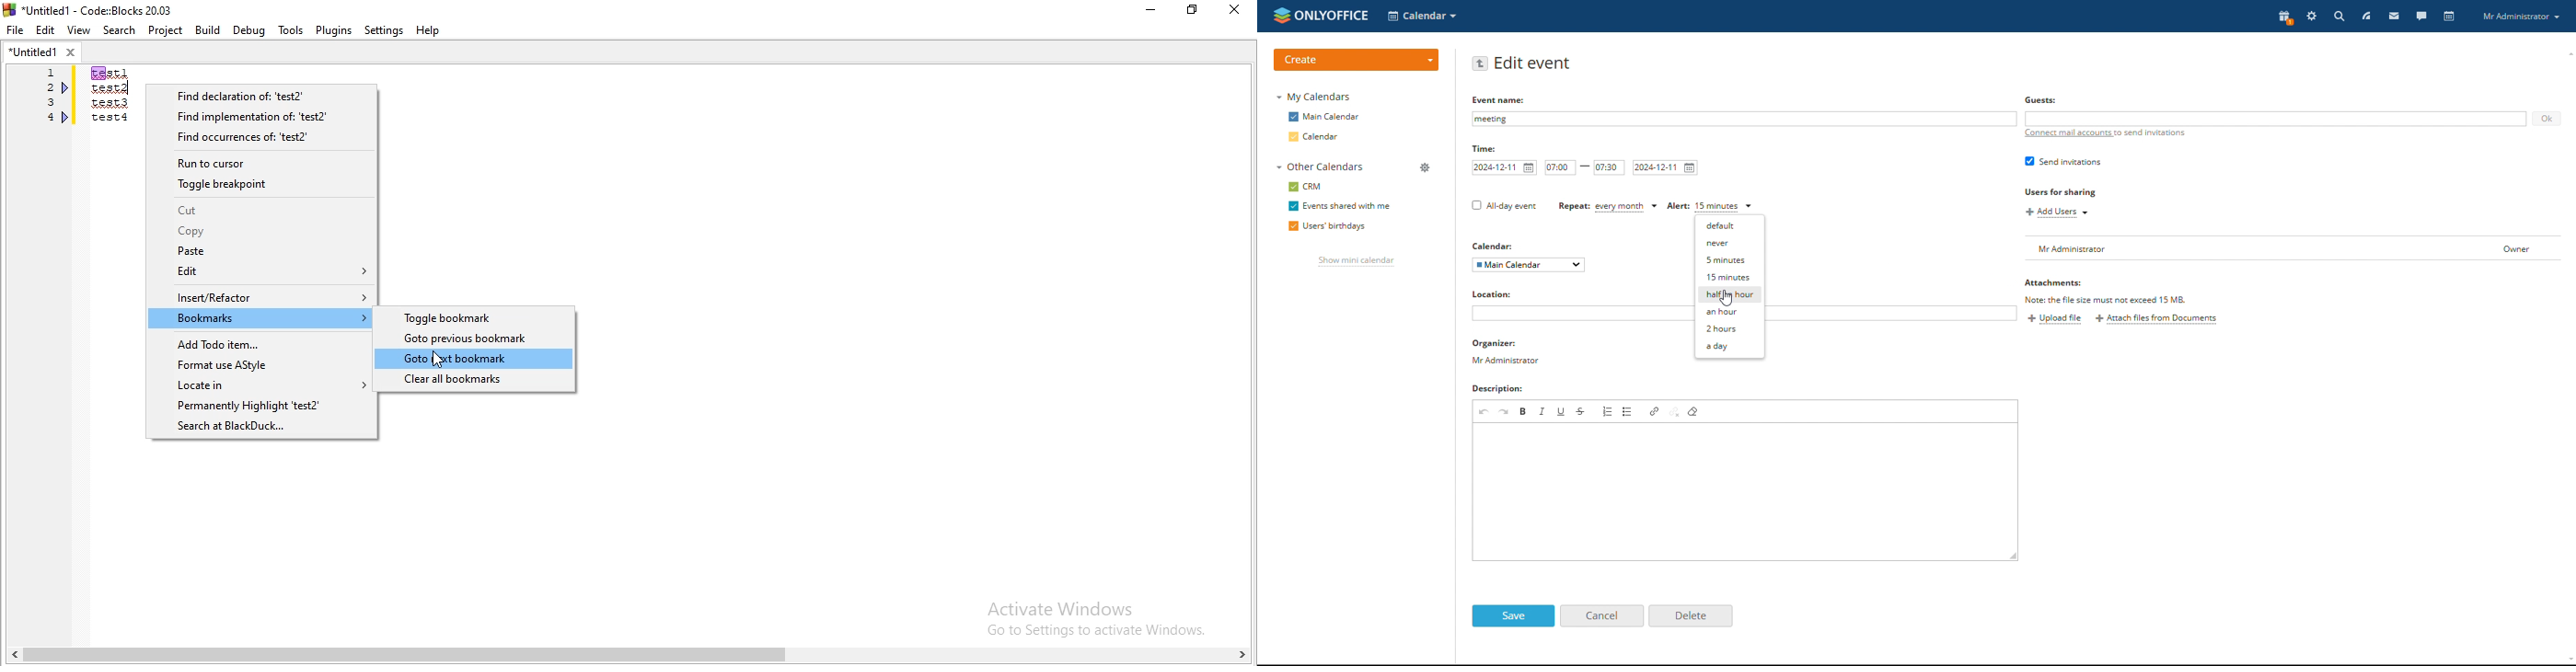  I want to click on Help, so click(432, 32).